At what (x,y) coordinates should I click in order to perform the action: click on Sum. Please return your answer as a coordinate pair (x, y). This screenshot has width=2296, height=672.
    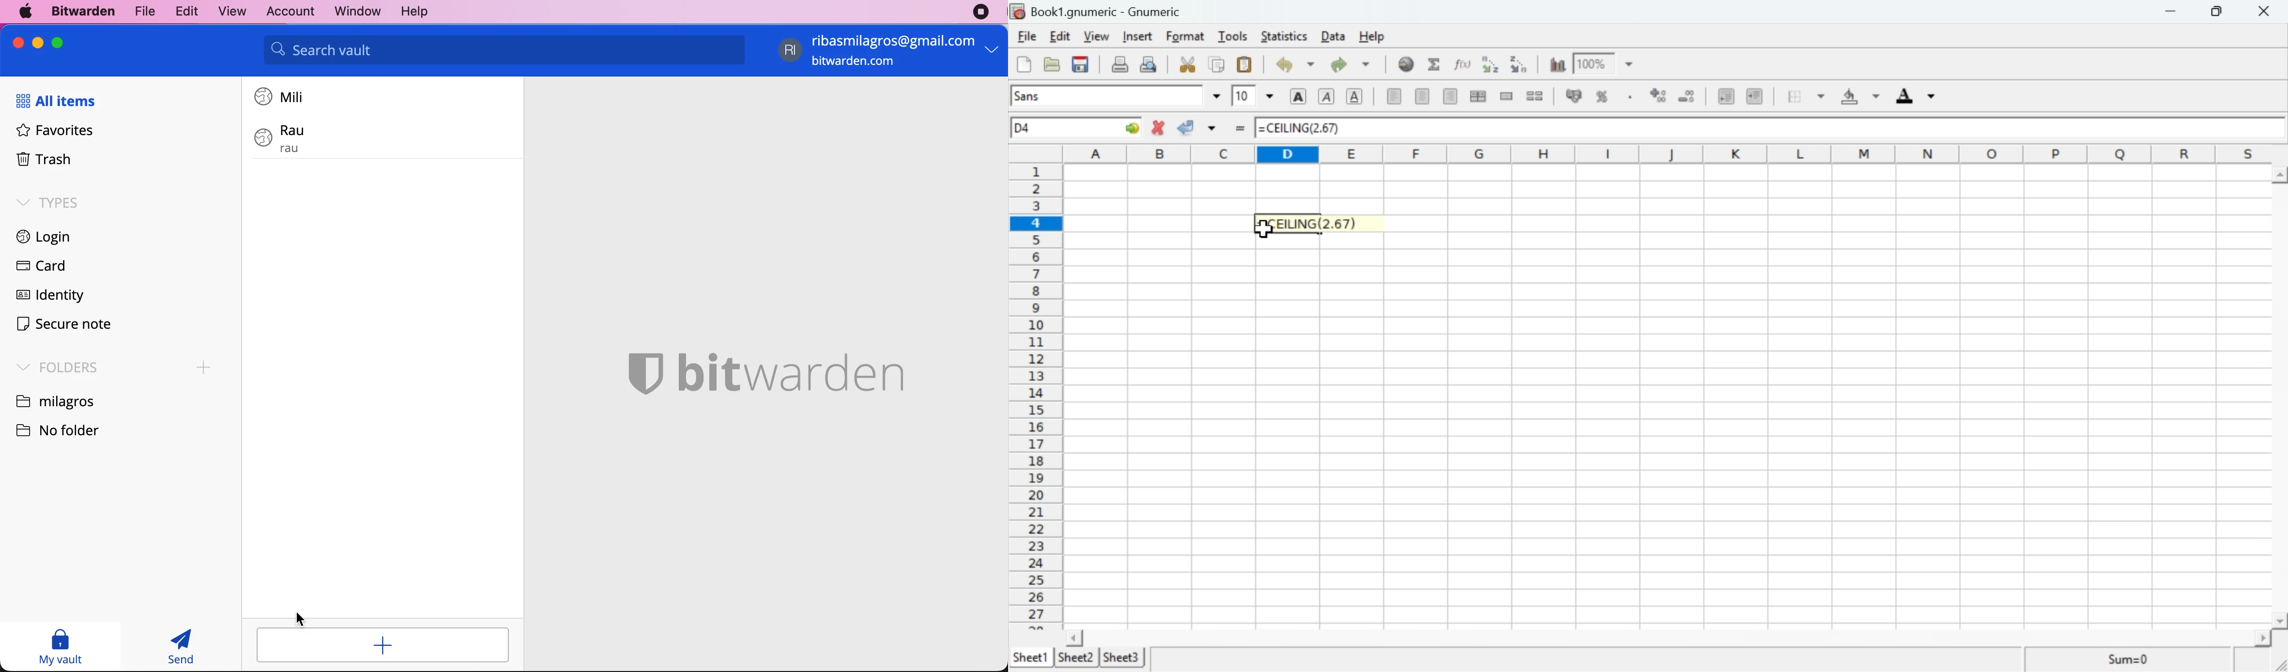
    Looking at the image, I should click on (1436, 65).